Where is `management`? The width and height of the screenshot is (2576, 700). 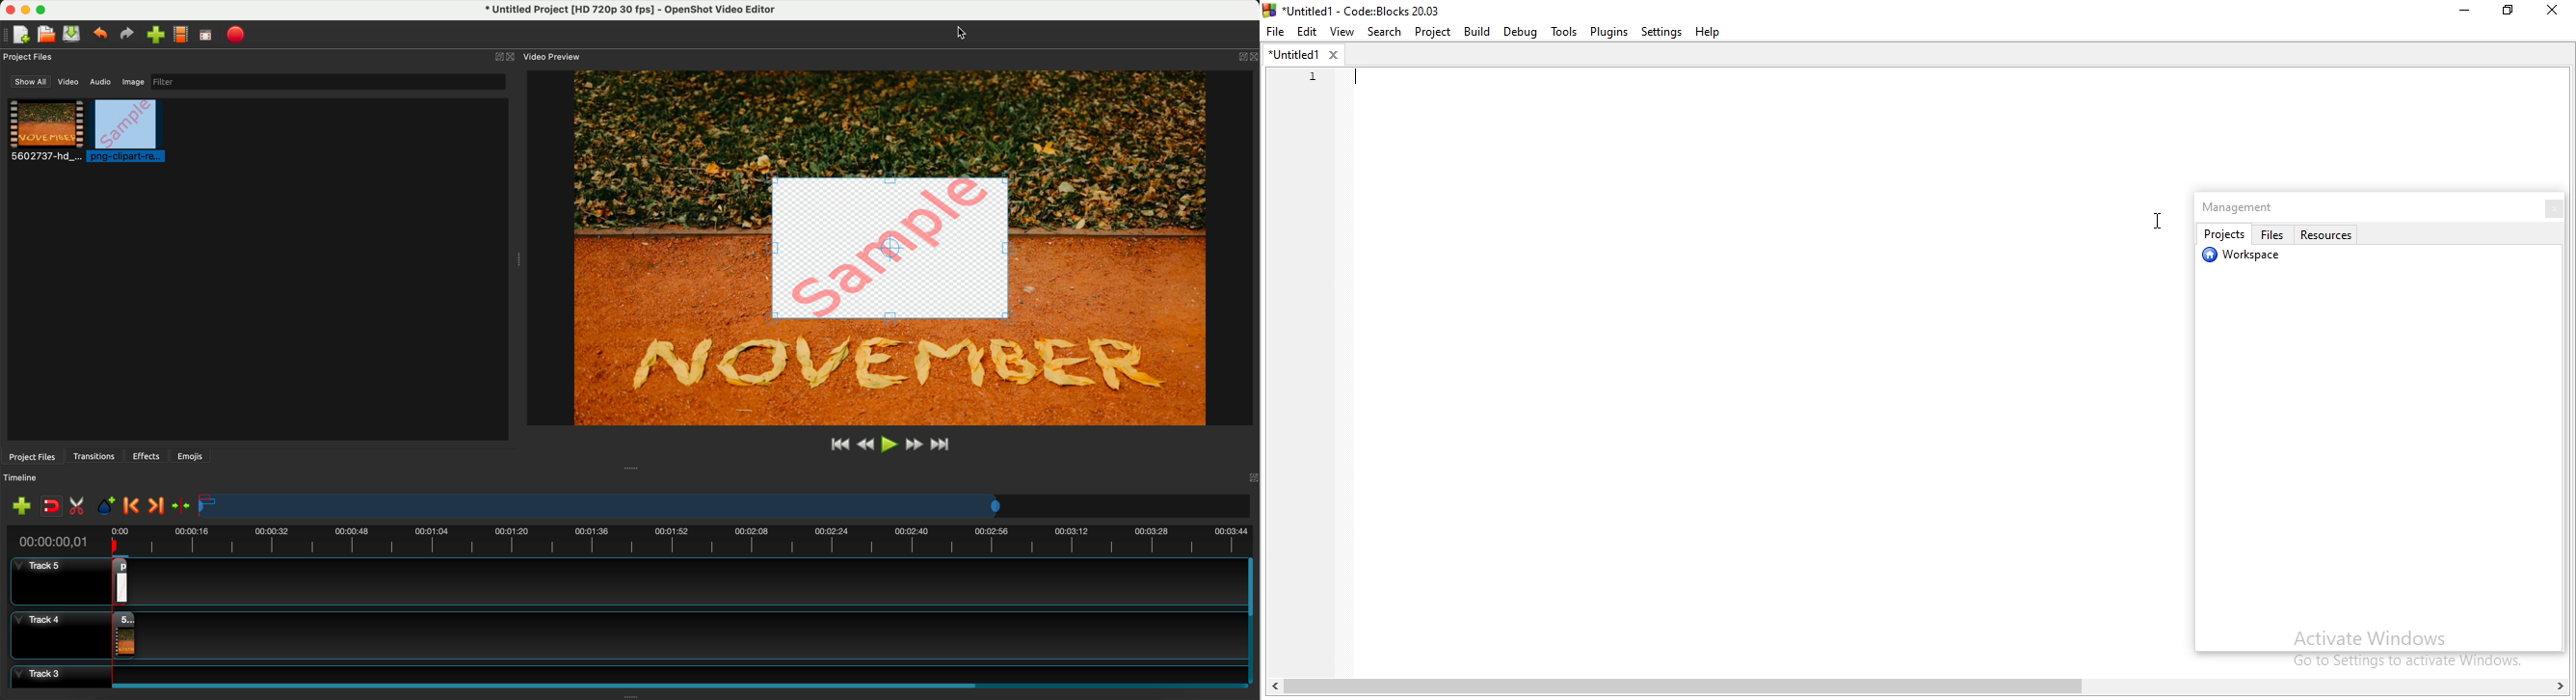
management is located at coordinates (2244, 207).